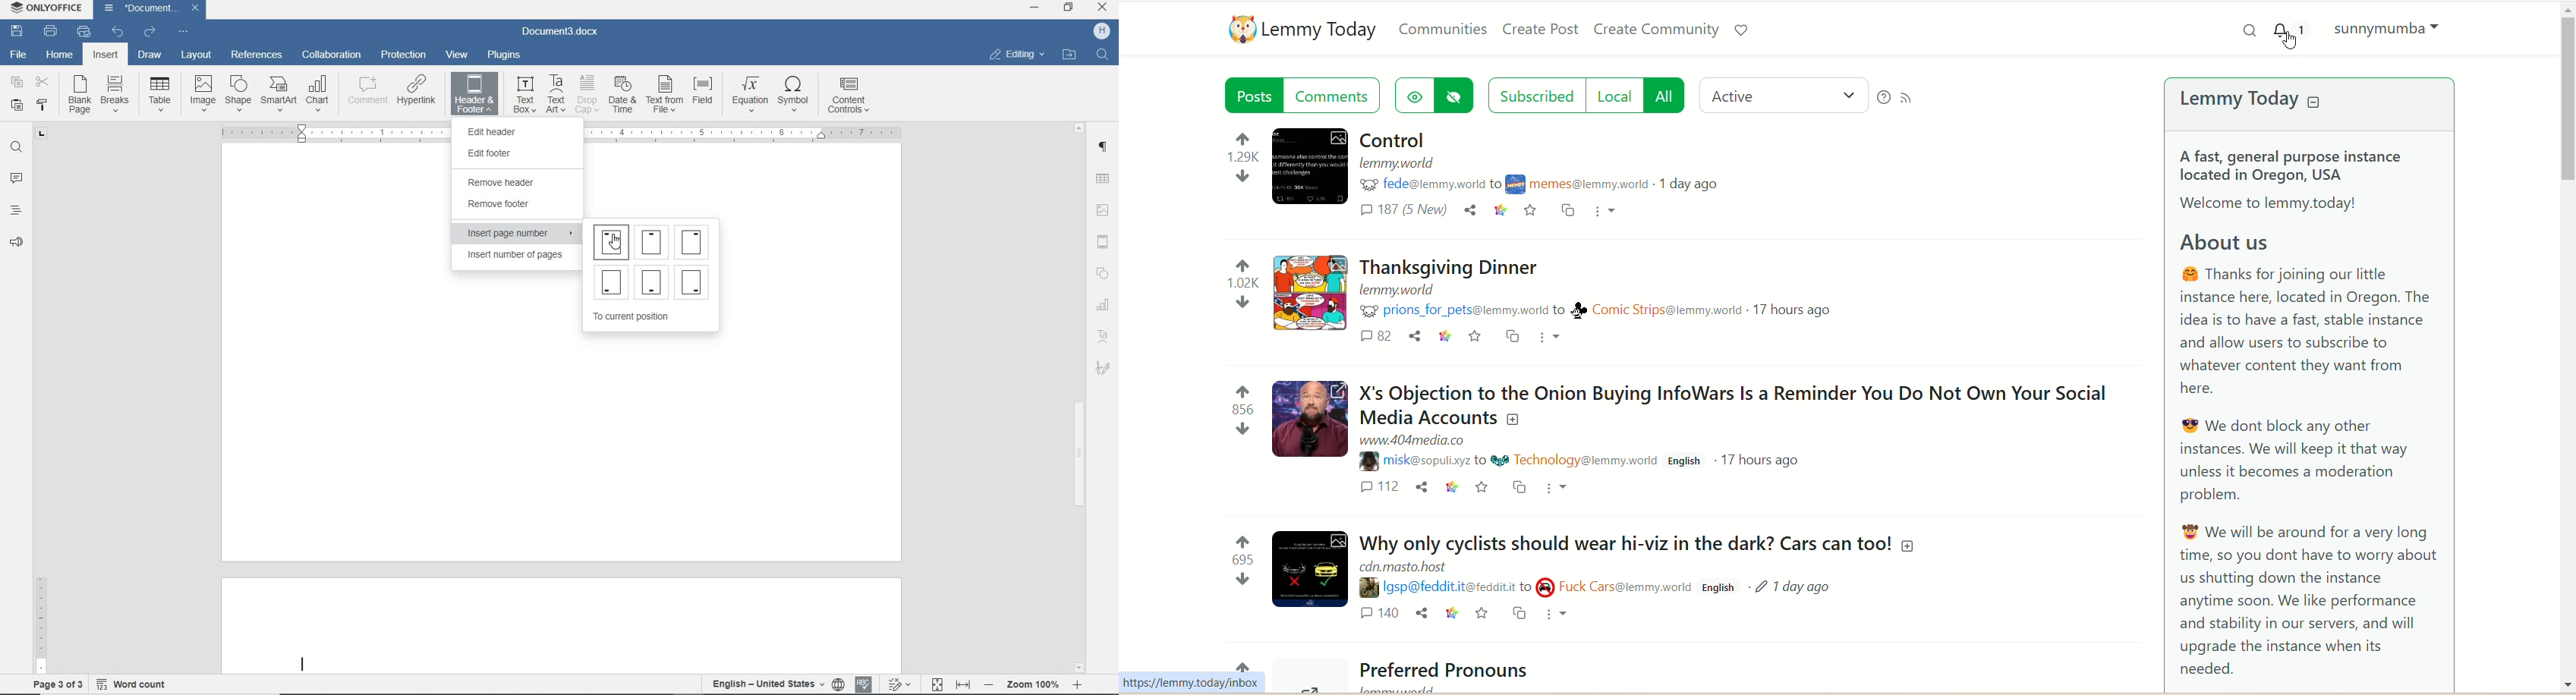 The height and width of the screenshot is (700, 2576). Describe the element at coordinates (2391, 31) in the screenshot. I see `sunnymumba(account)` at that location.